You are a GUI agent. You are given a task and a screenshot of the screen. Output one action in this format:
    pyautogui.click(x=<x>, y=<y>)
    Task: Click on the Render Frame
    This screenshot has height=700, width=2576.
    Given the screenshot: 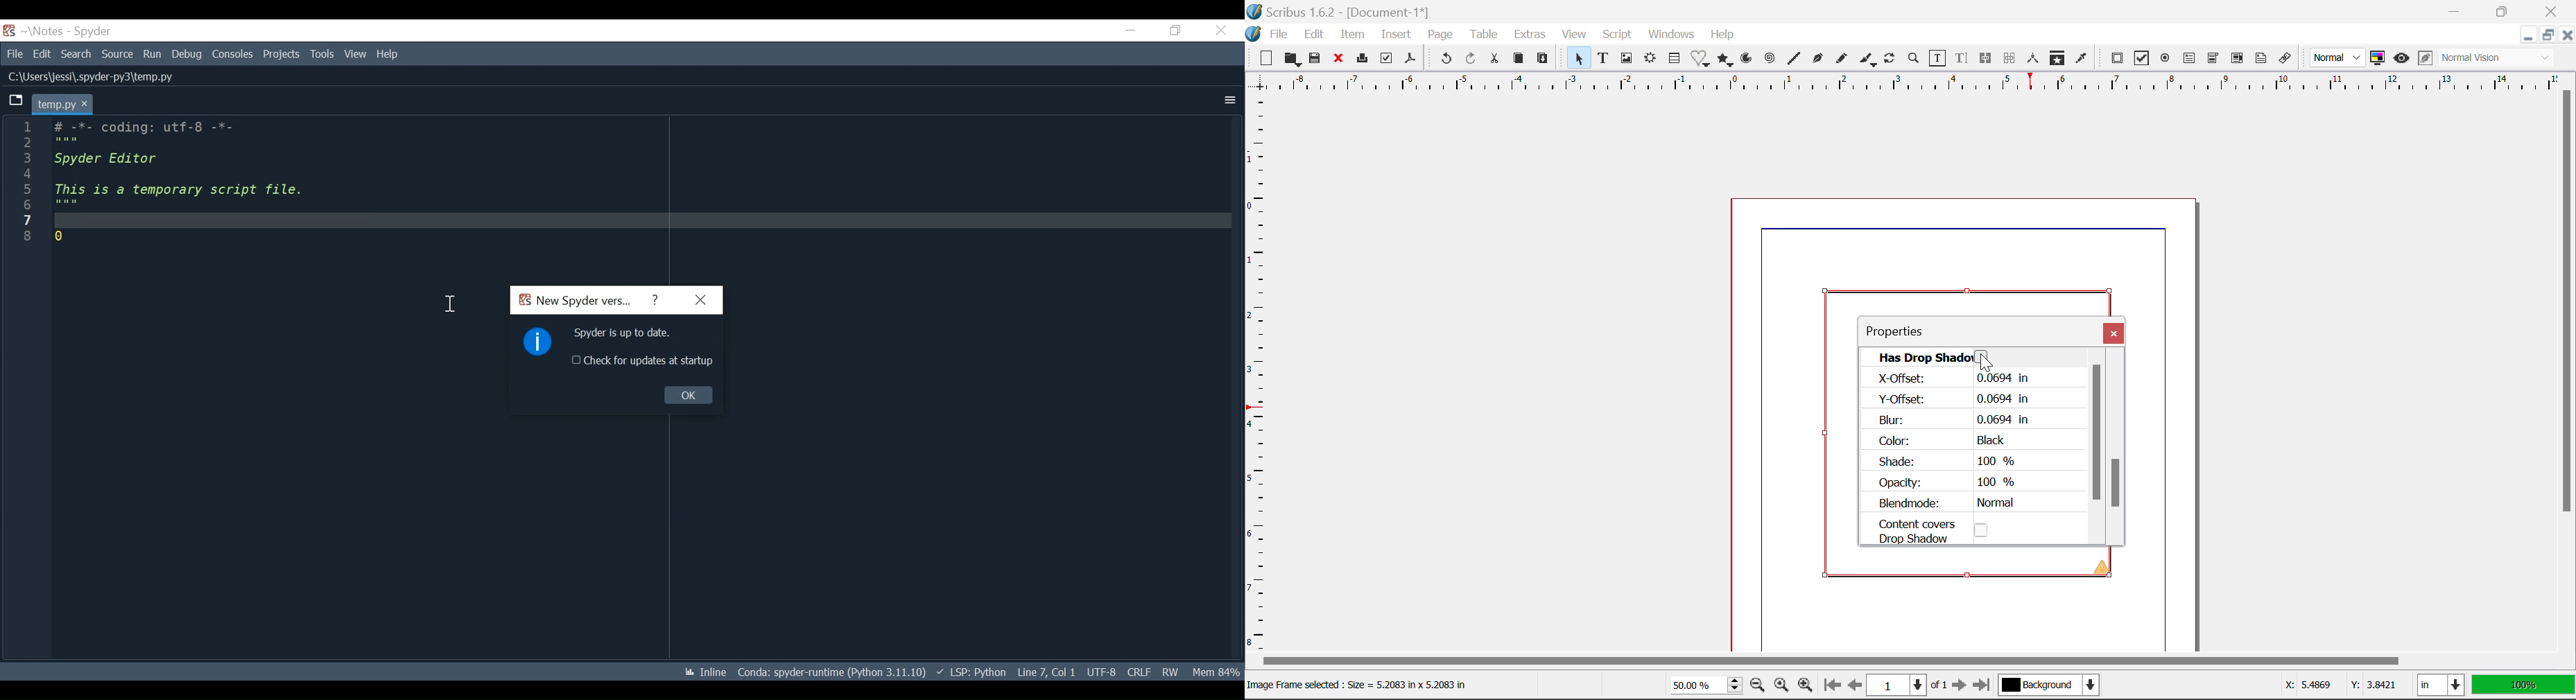 What is the action you would take?
    pyautogui.click(x=1652, y=60)
    